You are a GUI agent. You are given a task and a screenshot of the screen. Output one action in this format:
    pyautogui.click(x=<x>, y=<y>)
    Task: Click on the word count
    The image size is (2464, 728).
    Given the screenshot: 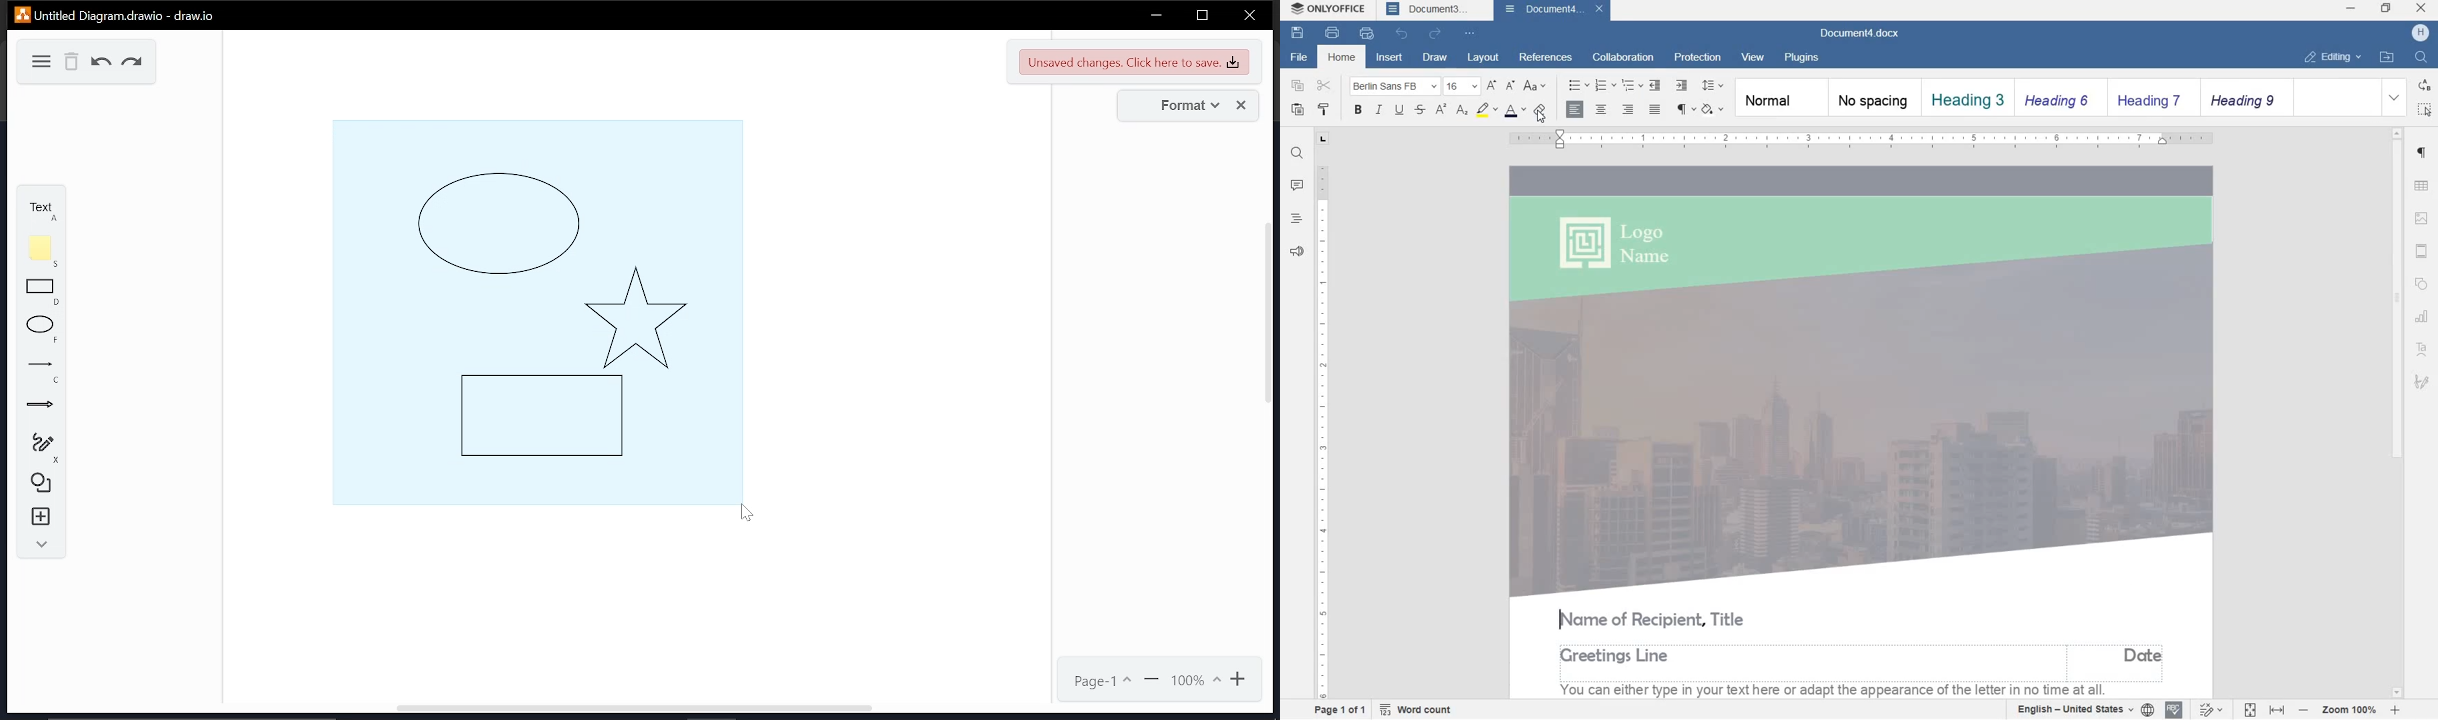 What is the action you would take?
    pyautogui.click(x=1419, y=708)
    